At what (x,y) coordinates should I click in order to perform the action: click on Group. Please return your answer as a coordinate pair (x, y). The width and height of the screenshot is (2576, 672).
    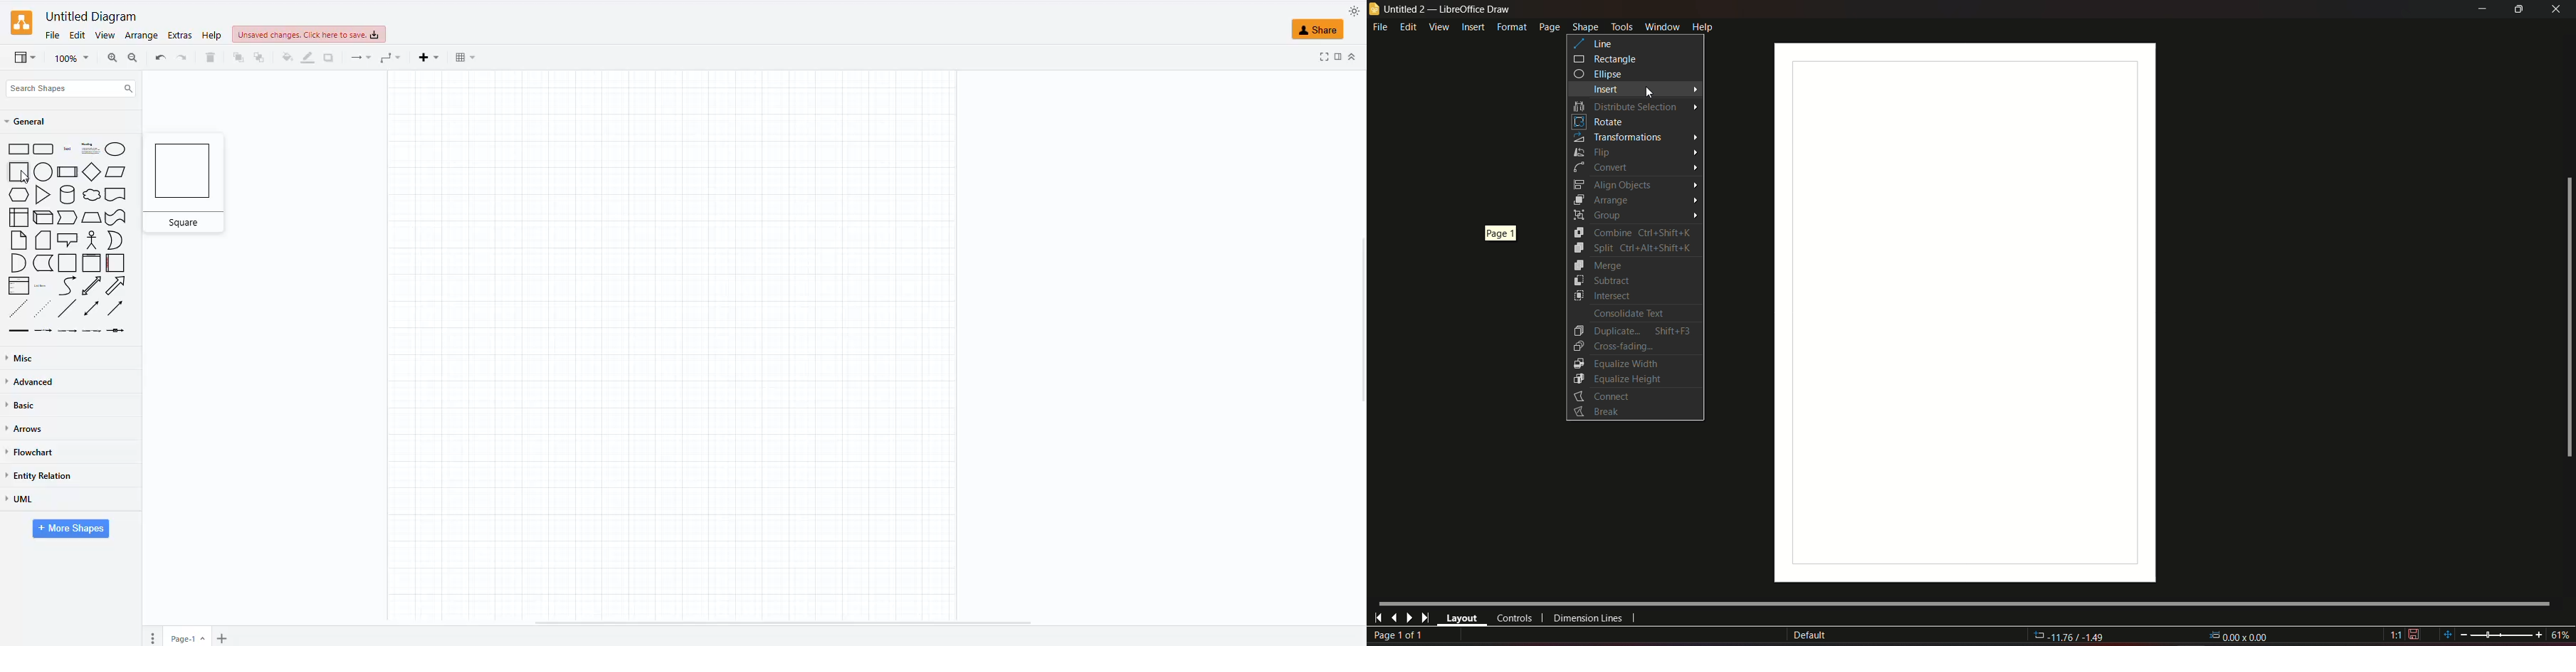
    Looking at the image, I should click on (1600, 215).